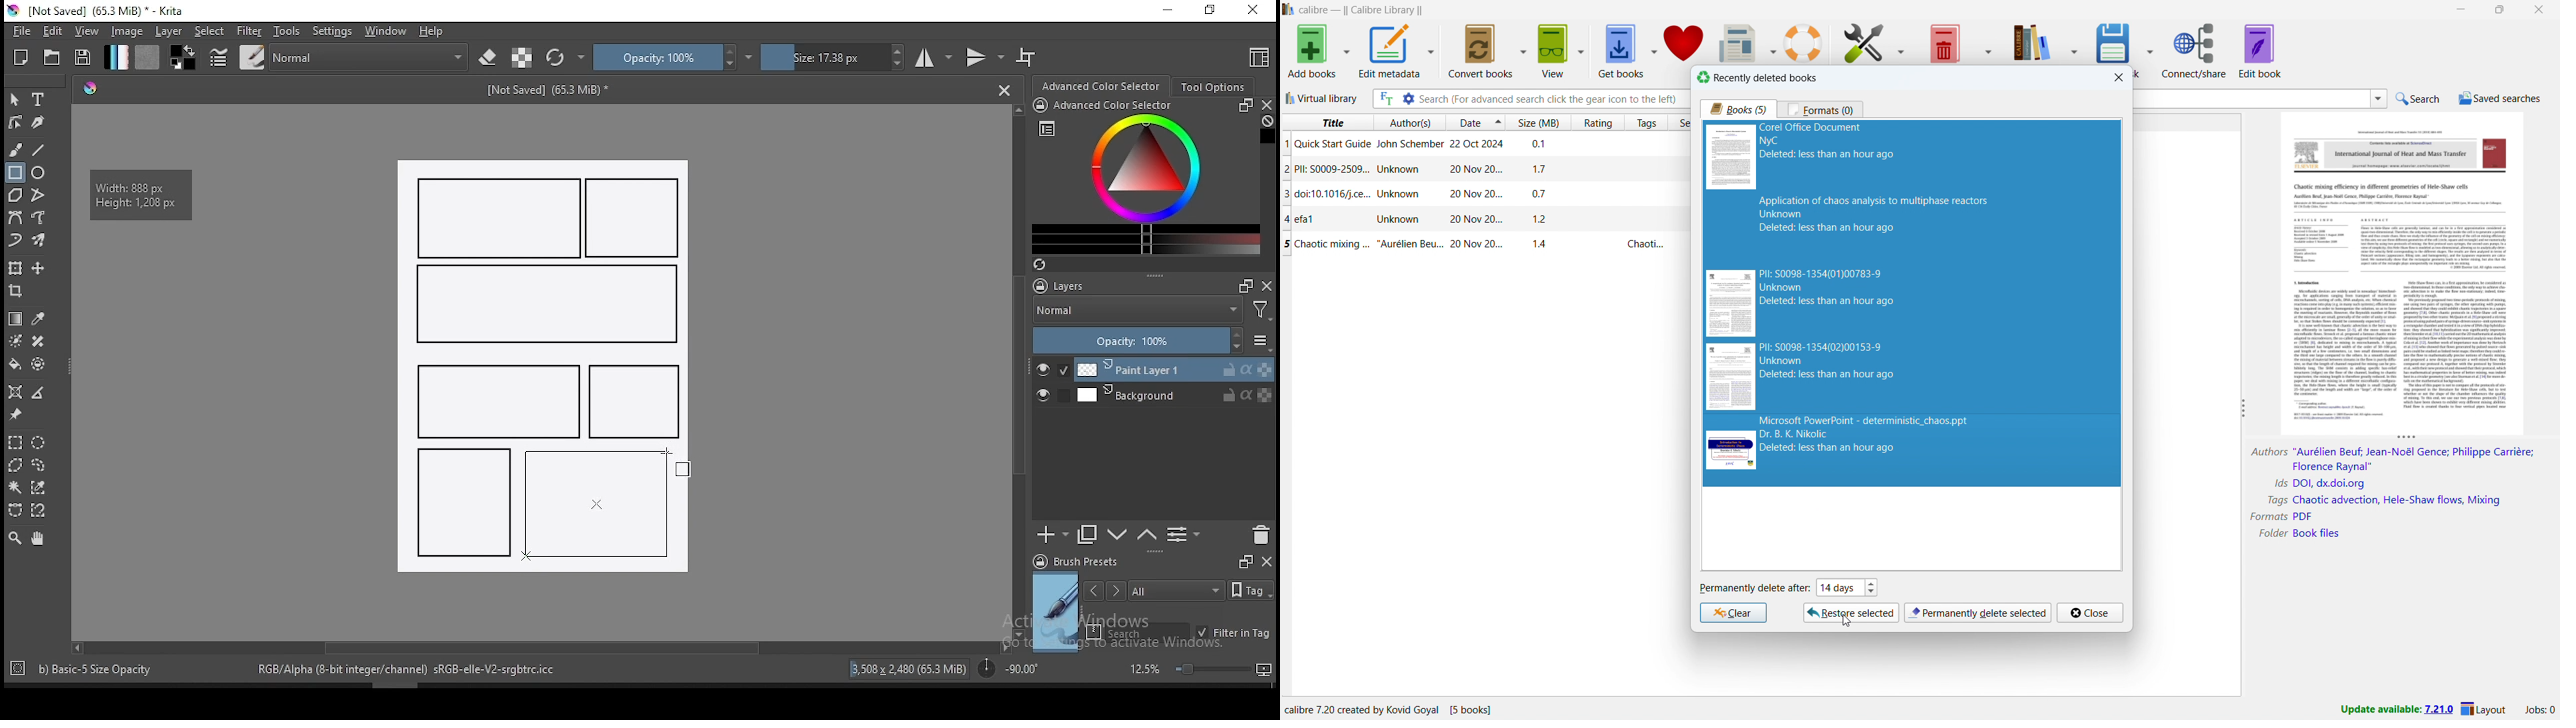  Describe the element at coordinates (126, 31) in the screenshot. I see `image` at that location.